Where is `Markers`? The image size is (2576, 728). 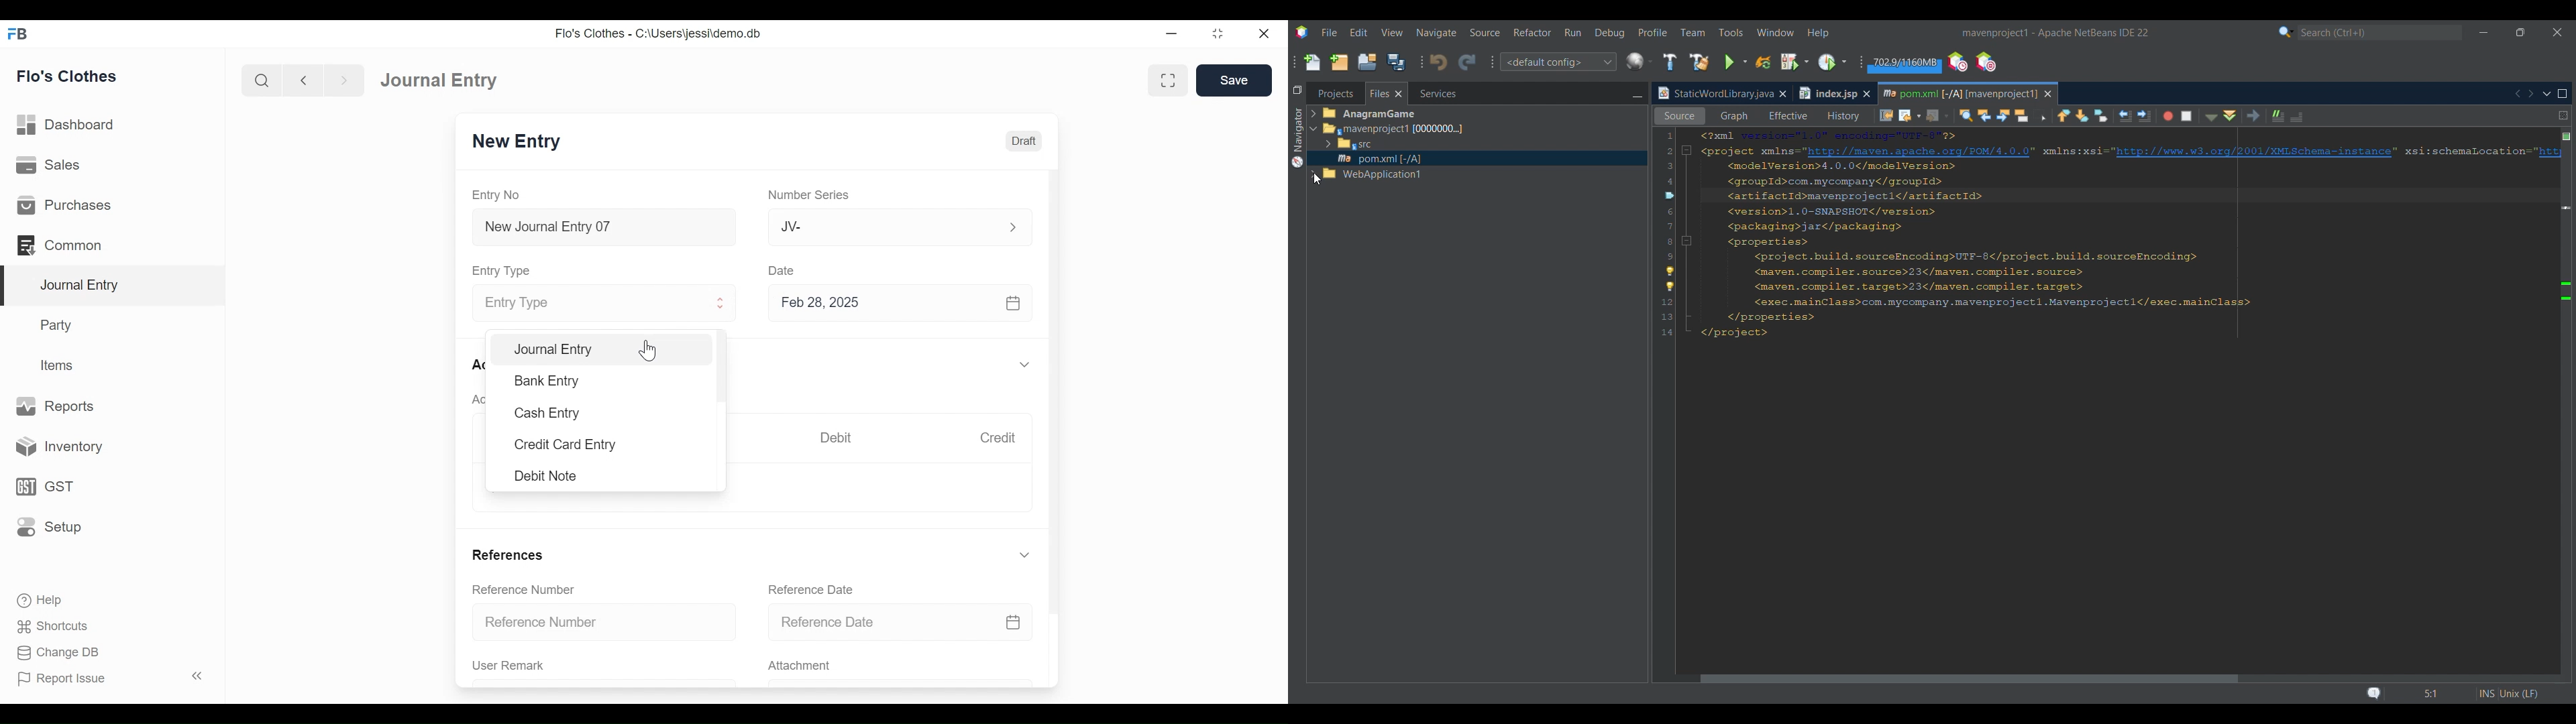 Markers is located at coordinates (2565, 589).